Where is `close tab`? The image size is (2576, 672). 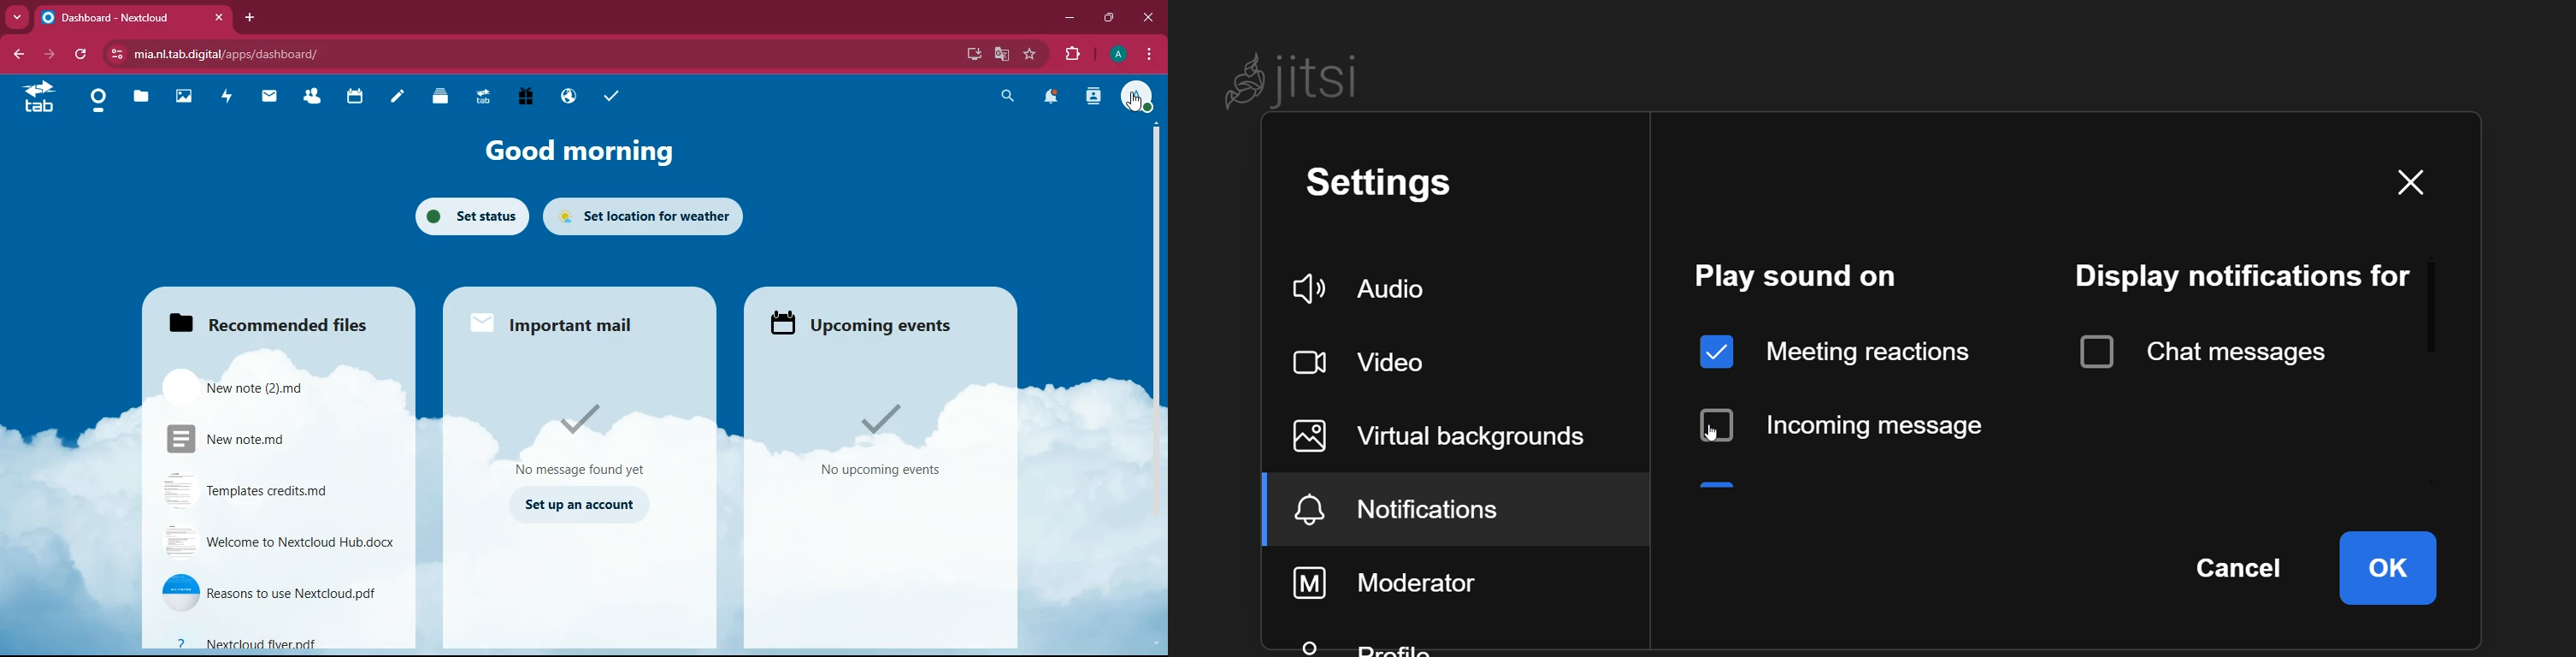 close tab is located at coordinates (221, 18).